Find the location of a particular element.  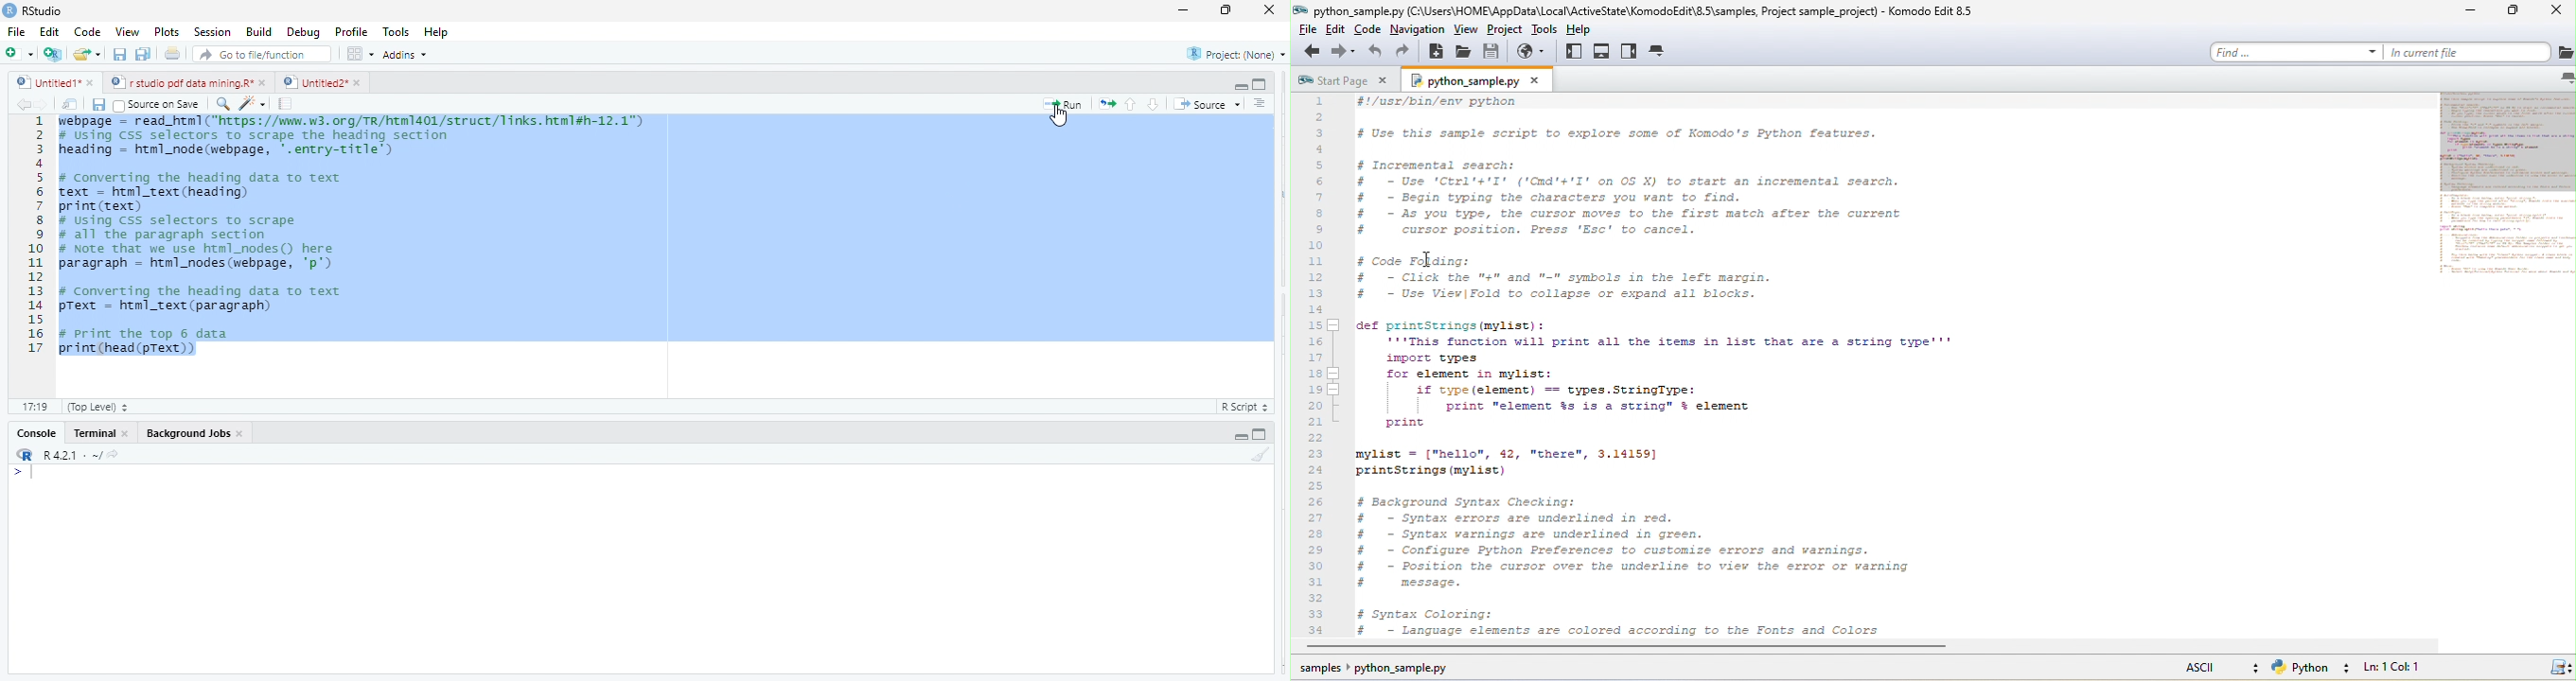

rs studio logo is located at coordinates (9, 9).